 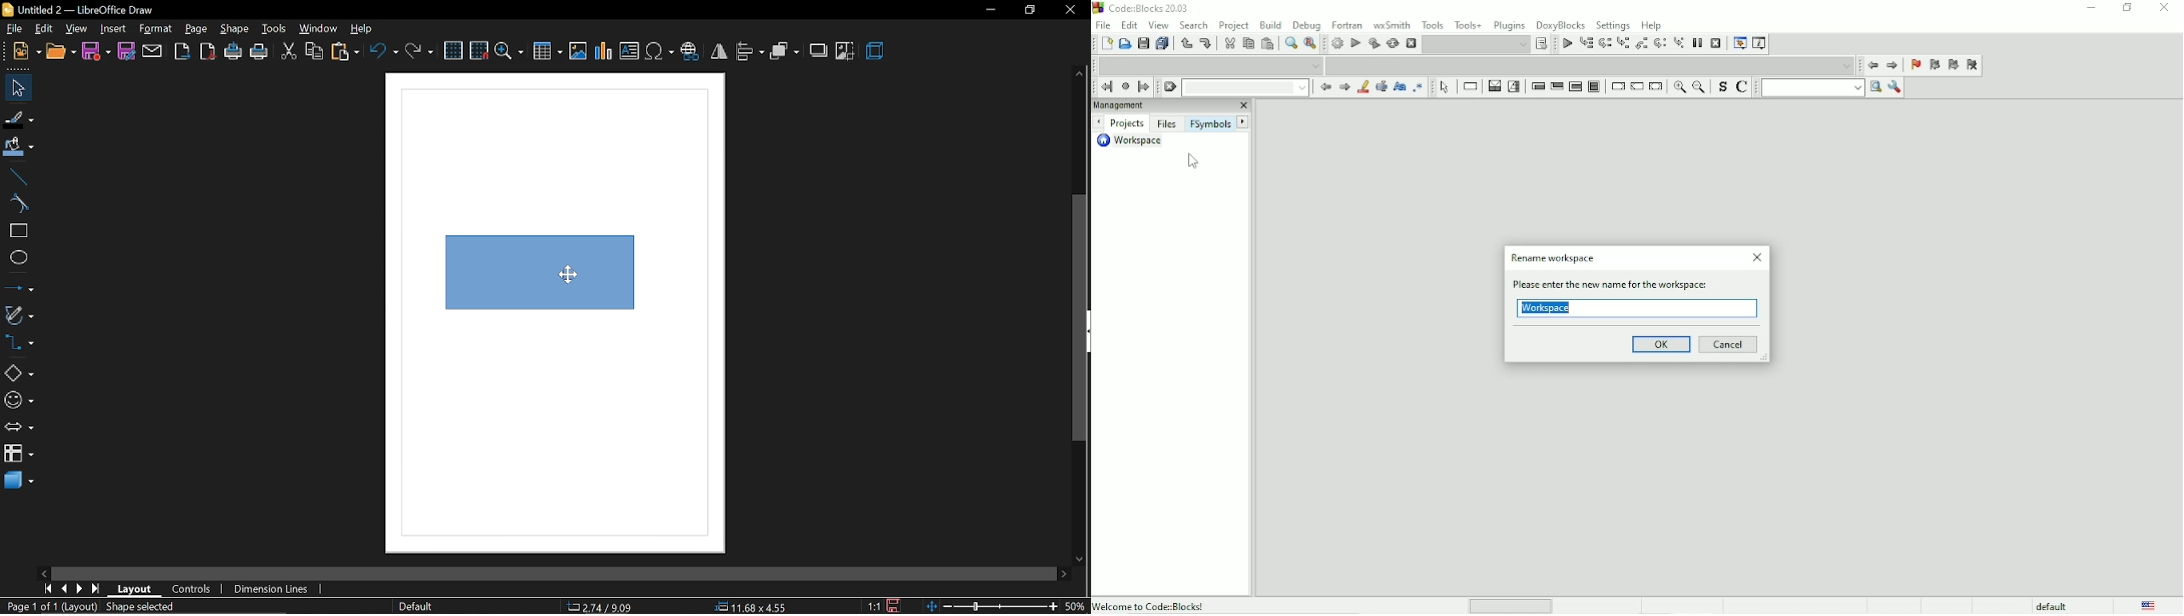 What do you see at coordinates (1347, 24) in the screenshot?
I see `Fortran` at bounding box center [1347, 24].